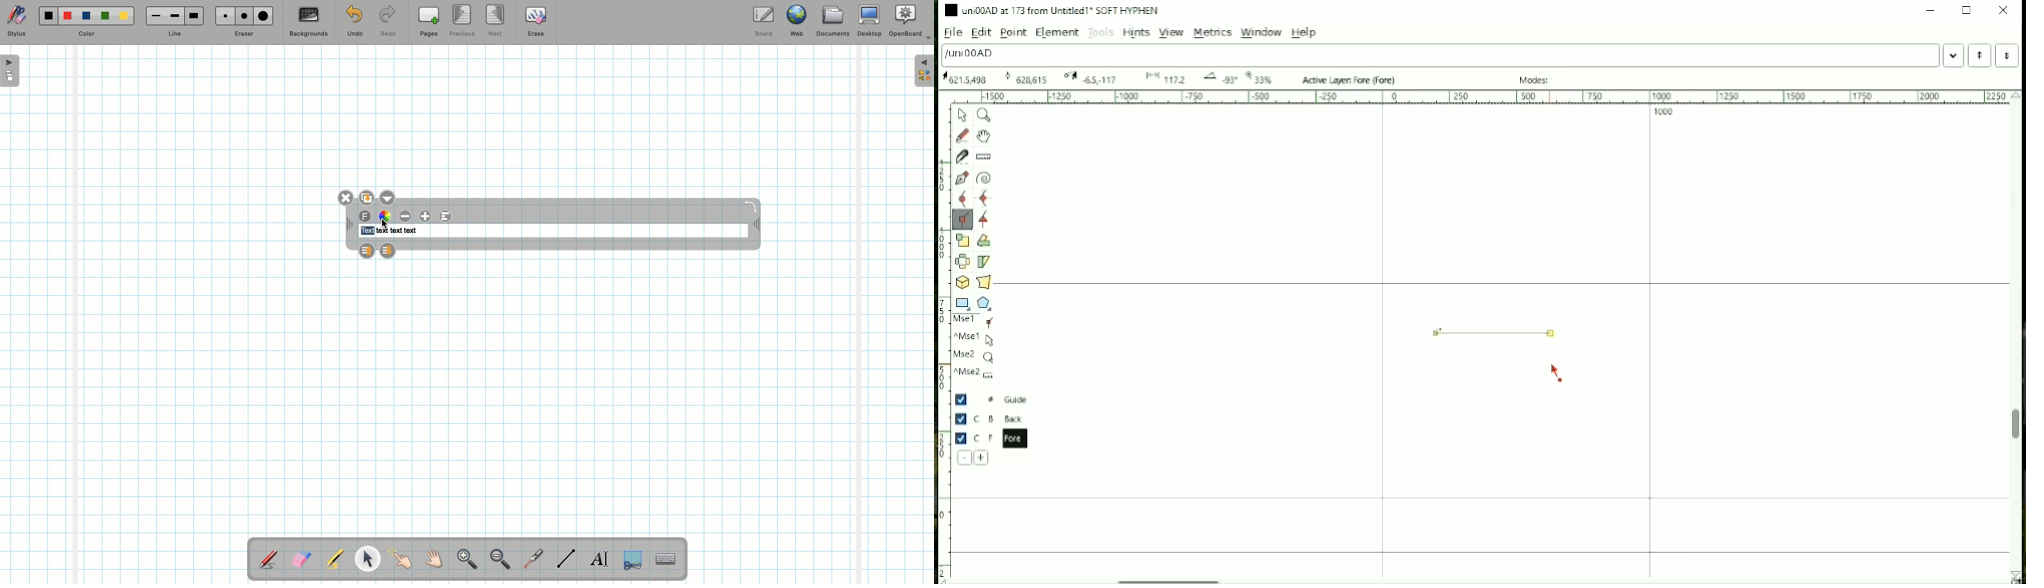 Image resolution: width=2044 pixels, height=588 pixels. I want to click on File, so click(951, 33).